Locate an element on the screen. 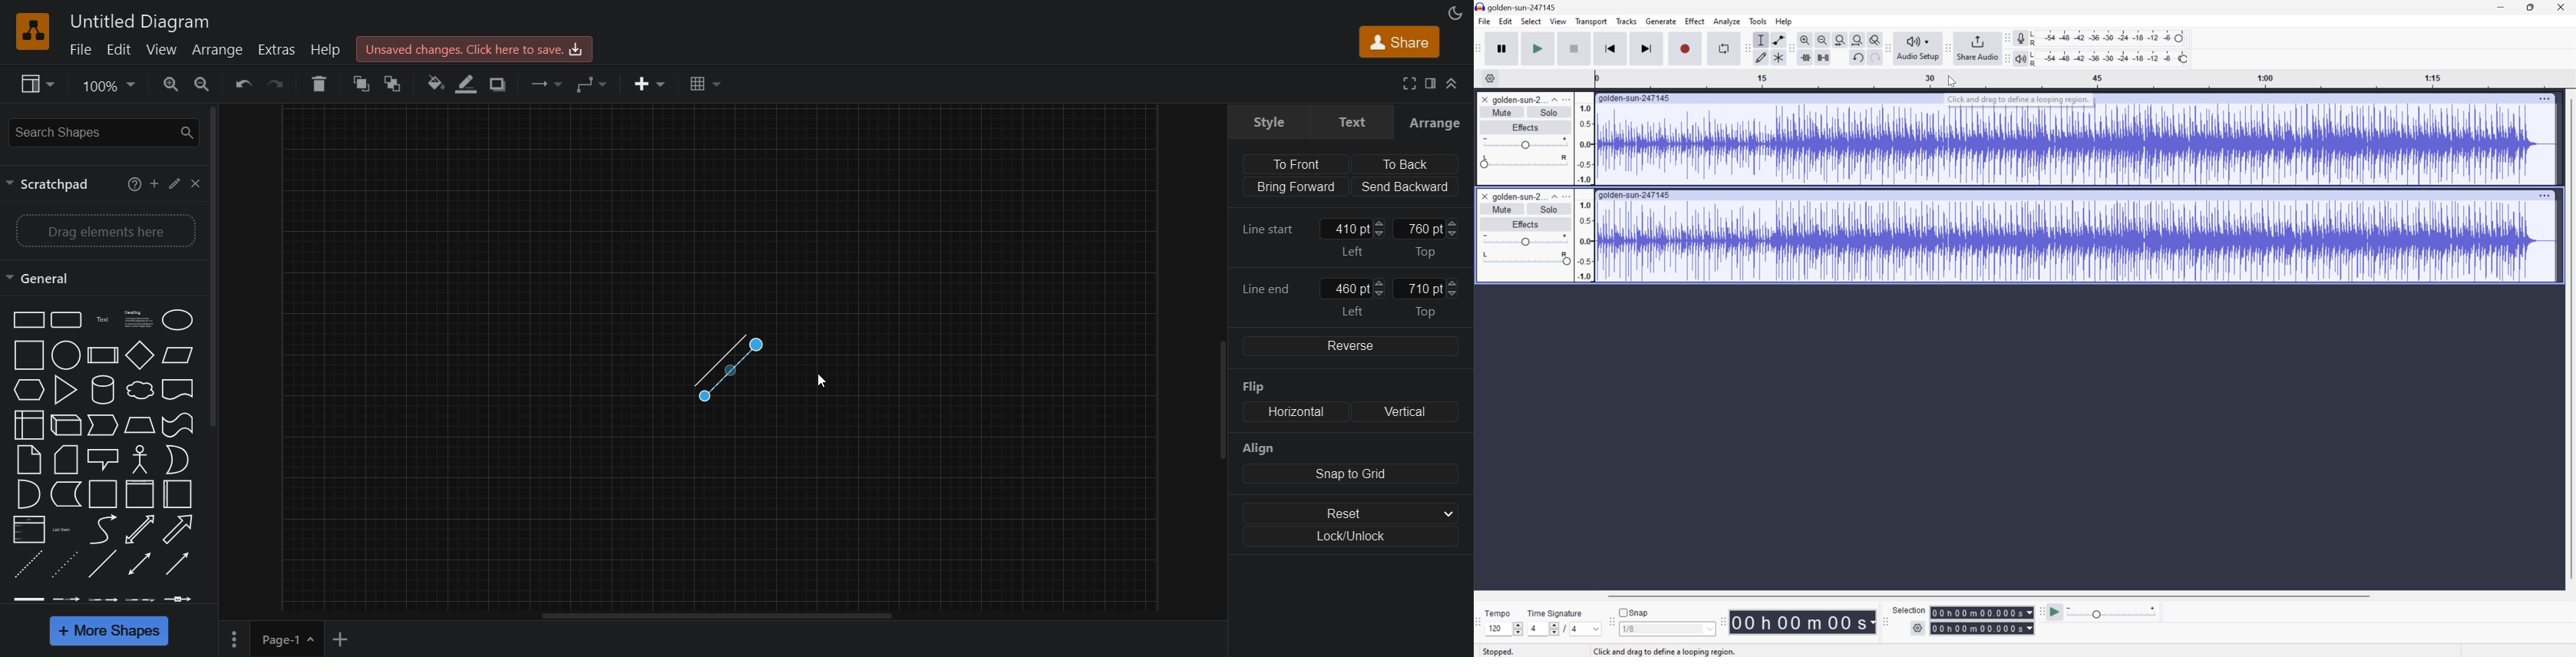  Audacity recording meter toolbar is located at coordinates (2004, 37).